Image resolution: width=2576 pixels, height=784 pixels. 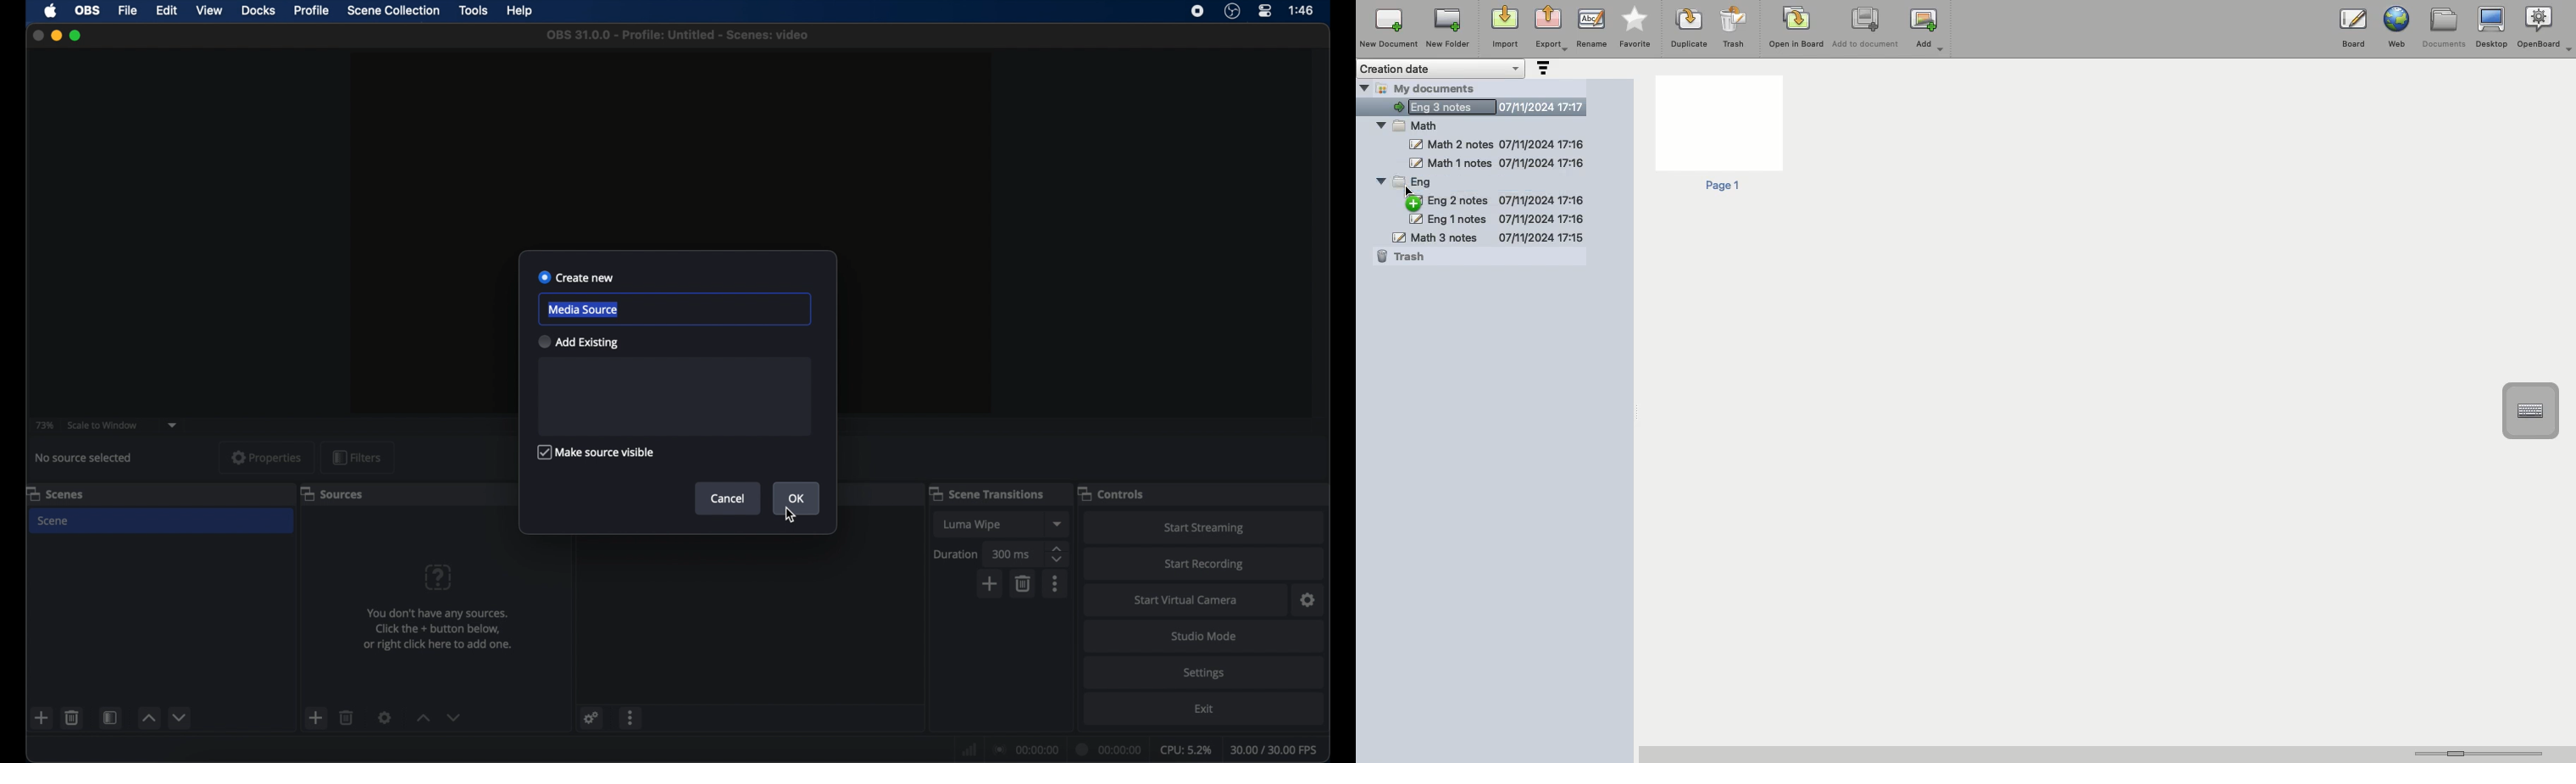 I want to click on Open in board, so click(x=1796, y=26).